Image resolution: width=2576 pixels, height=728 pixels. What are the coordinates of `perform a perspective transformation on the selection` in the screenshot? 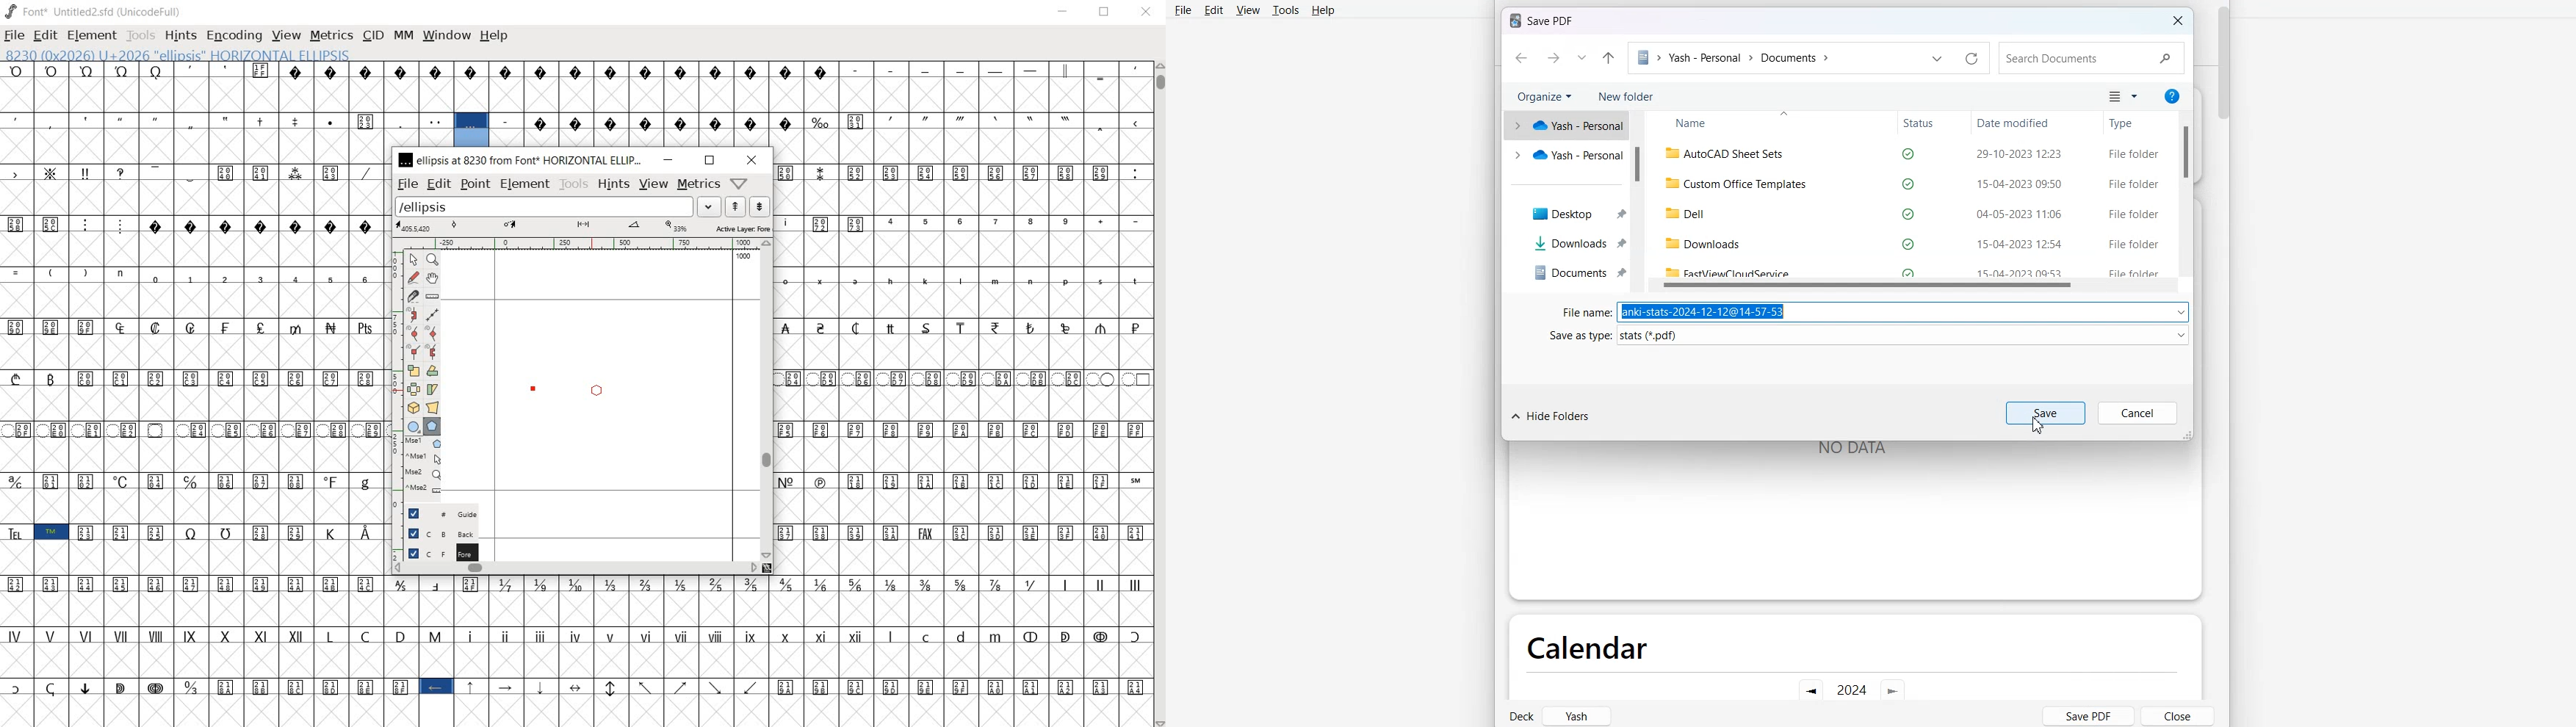 It's located at (433, 407).